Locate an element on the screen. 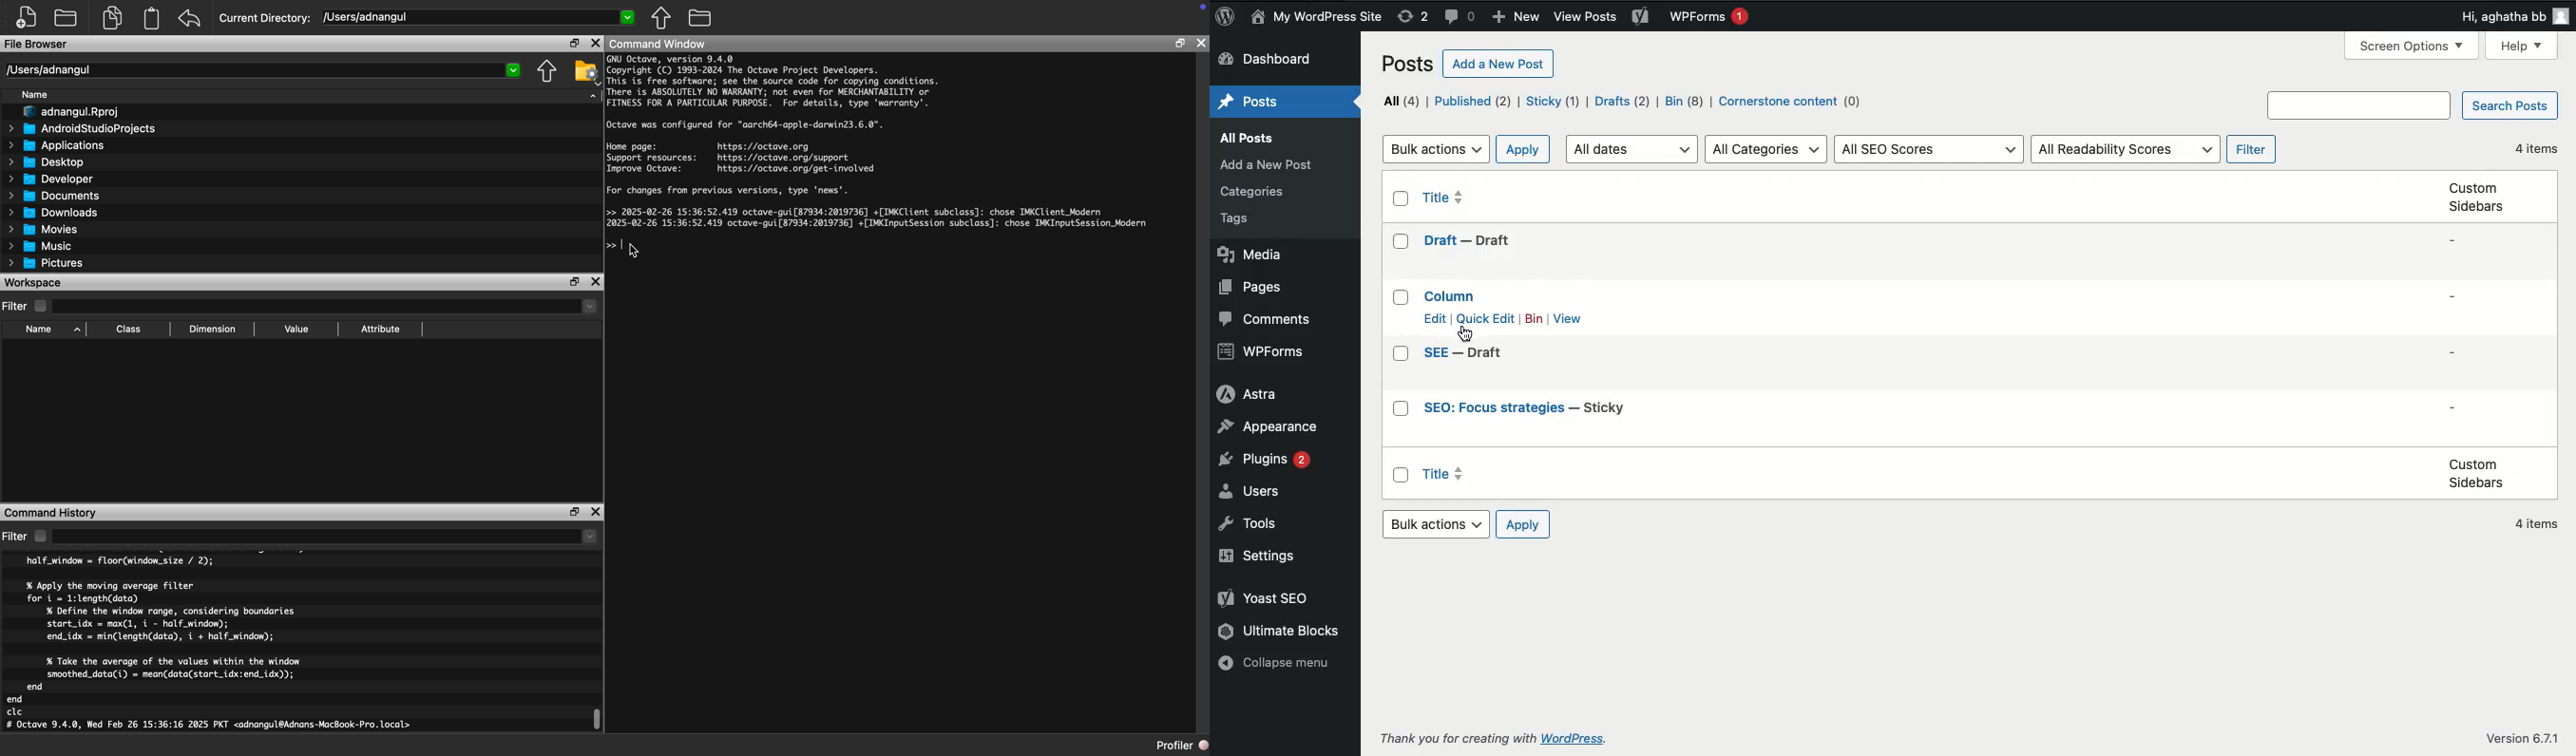 The image size is (2576, 756).  is located at coordinates (1268, 165).